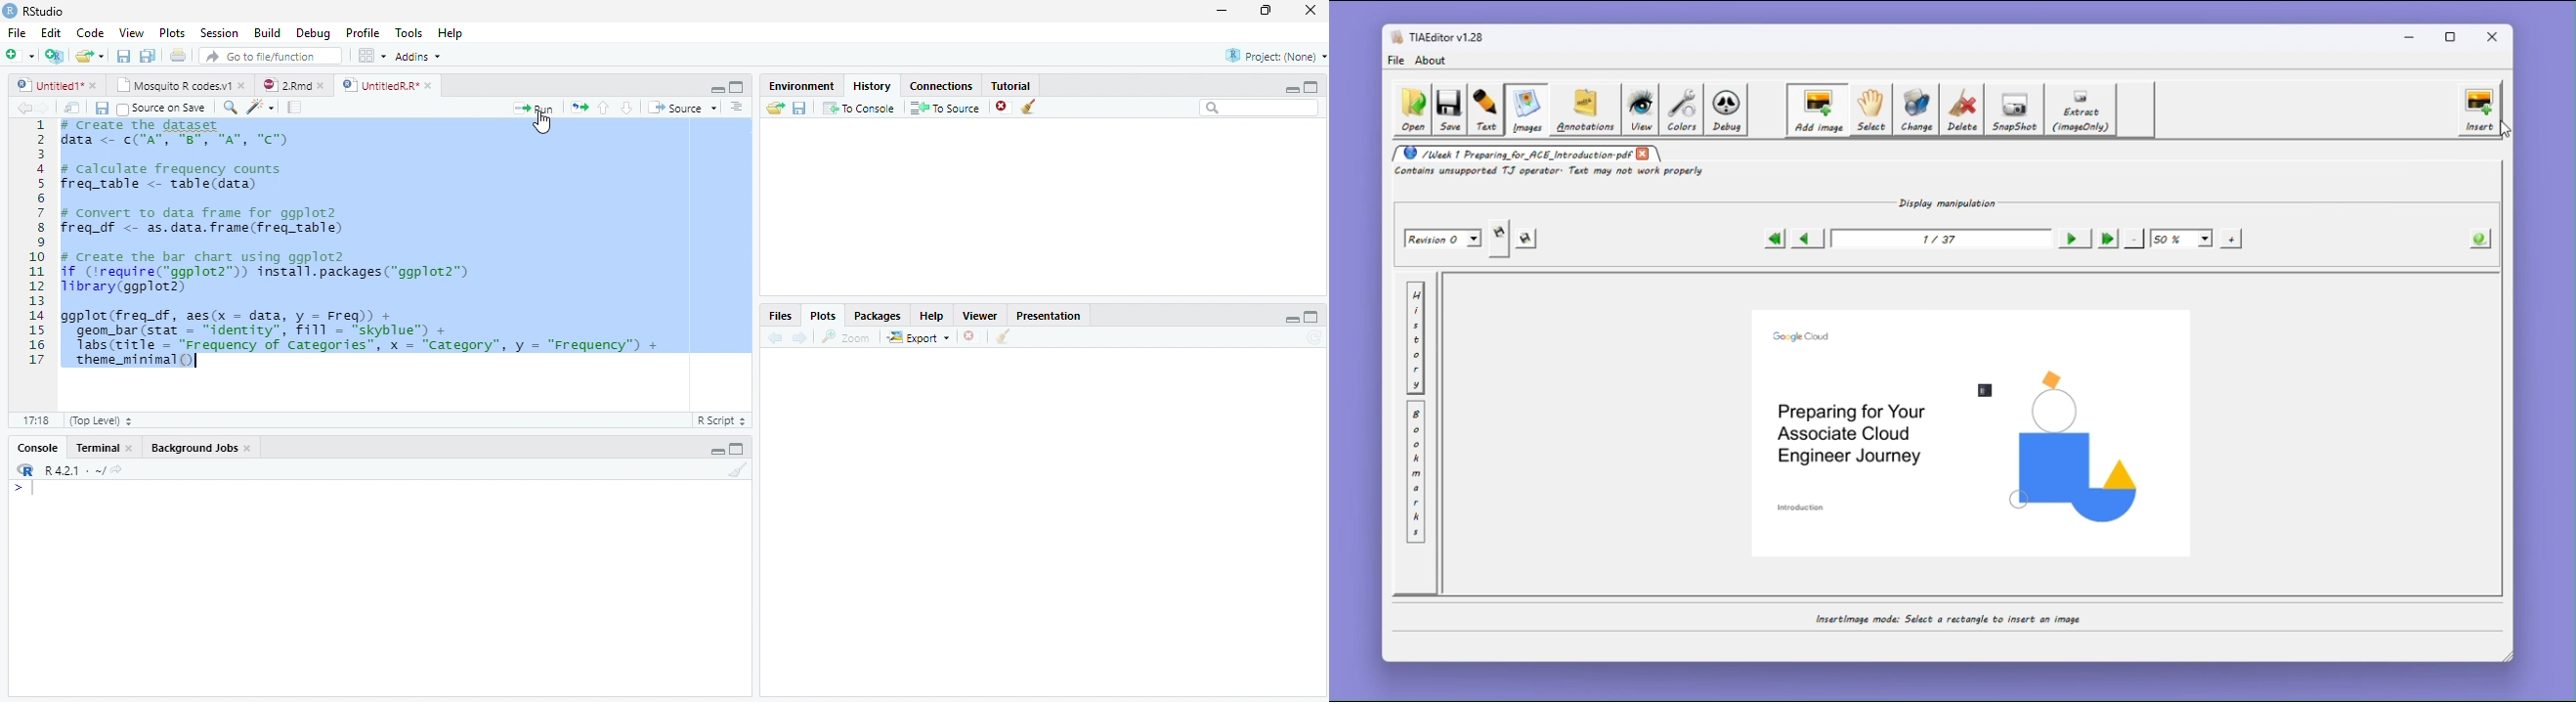 The width and height of the screenshot is (2576, 728). I want to click on Export, so click(917, 337).